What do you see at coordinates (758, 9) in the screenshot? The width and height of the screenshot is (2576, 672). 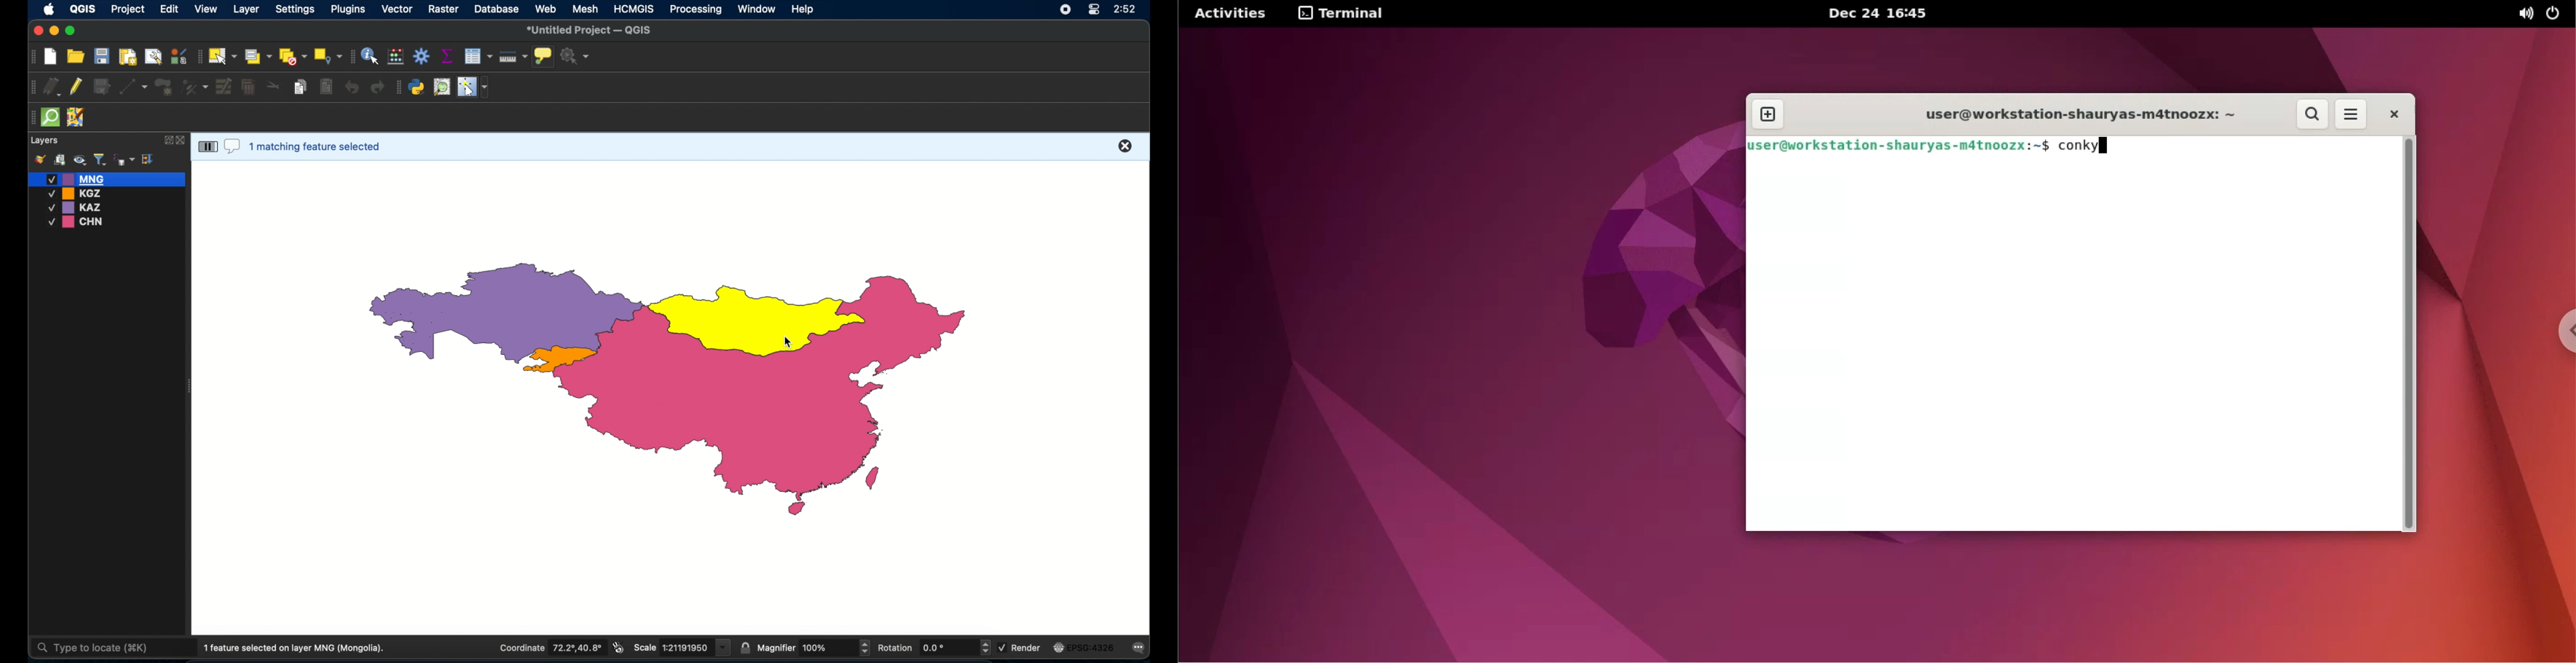 I see `window` at bounding box center [758, 9].